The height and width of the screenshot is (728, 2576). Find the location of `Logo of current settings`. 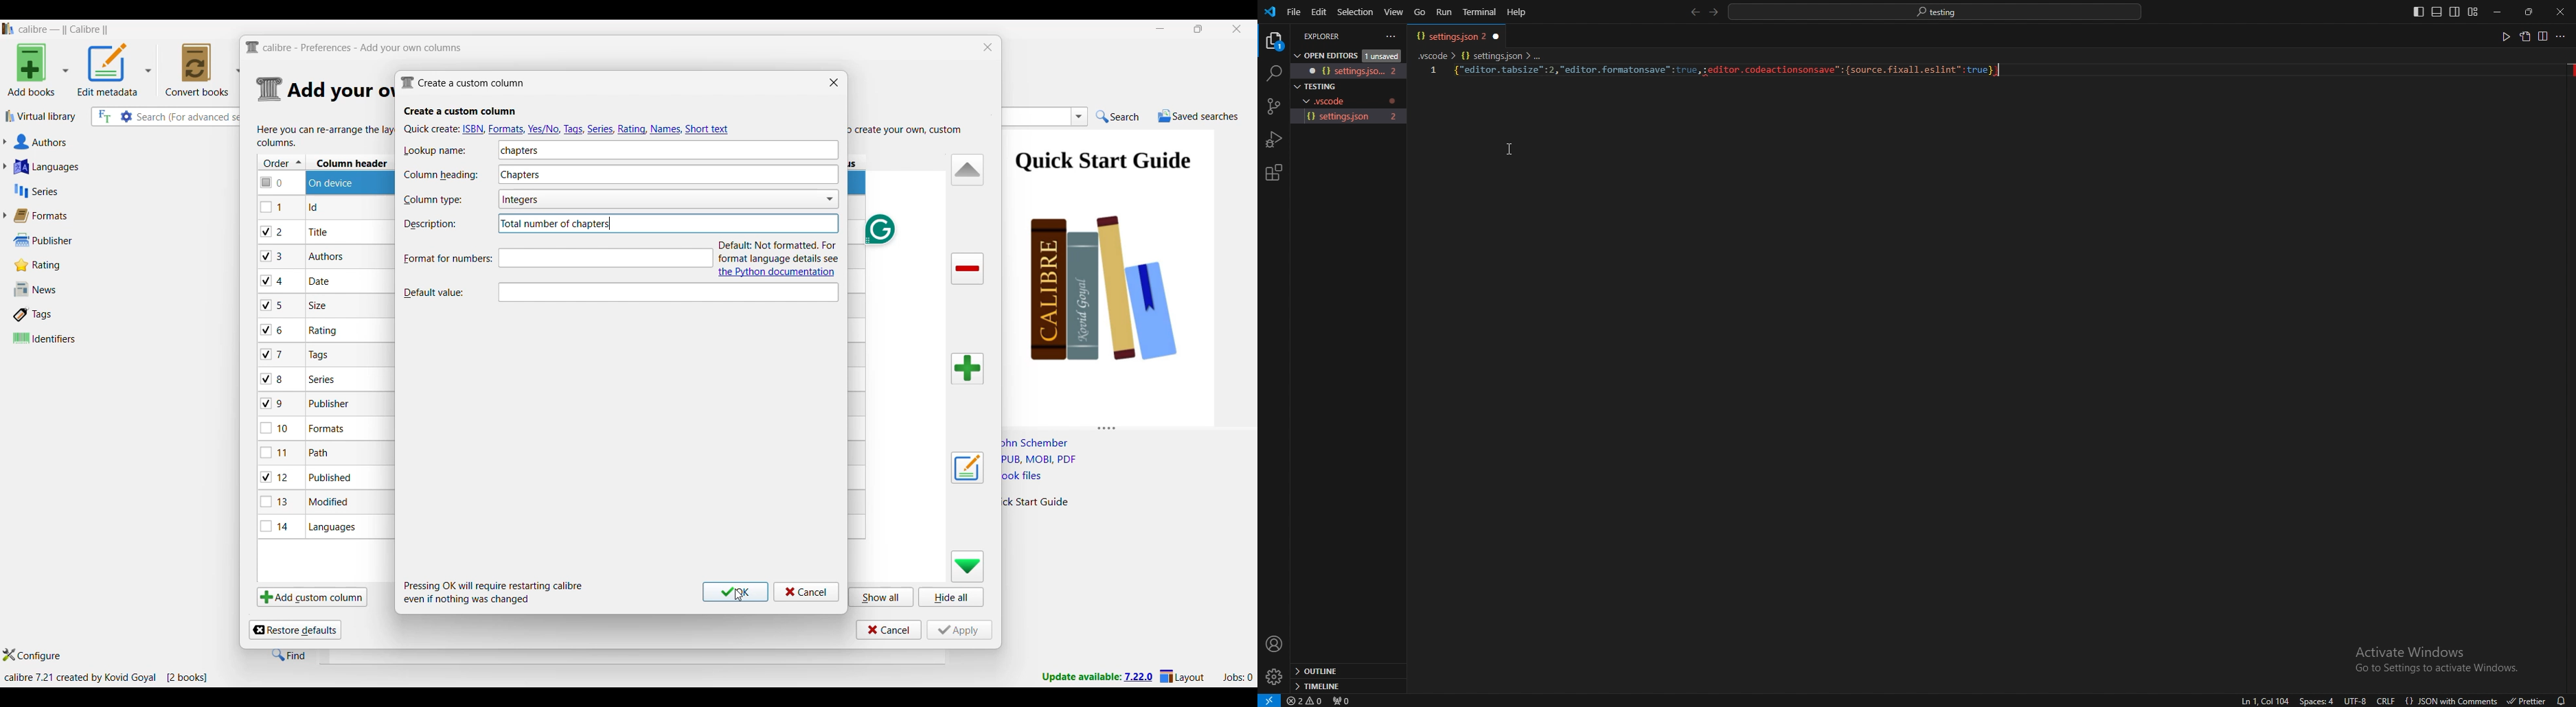

Logo of current settings is located at coordinates (270, 90).